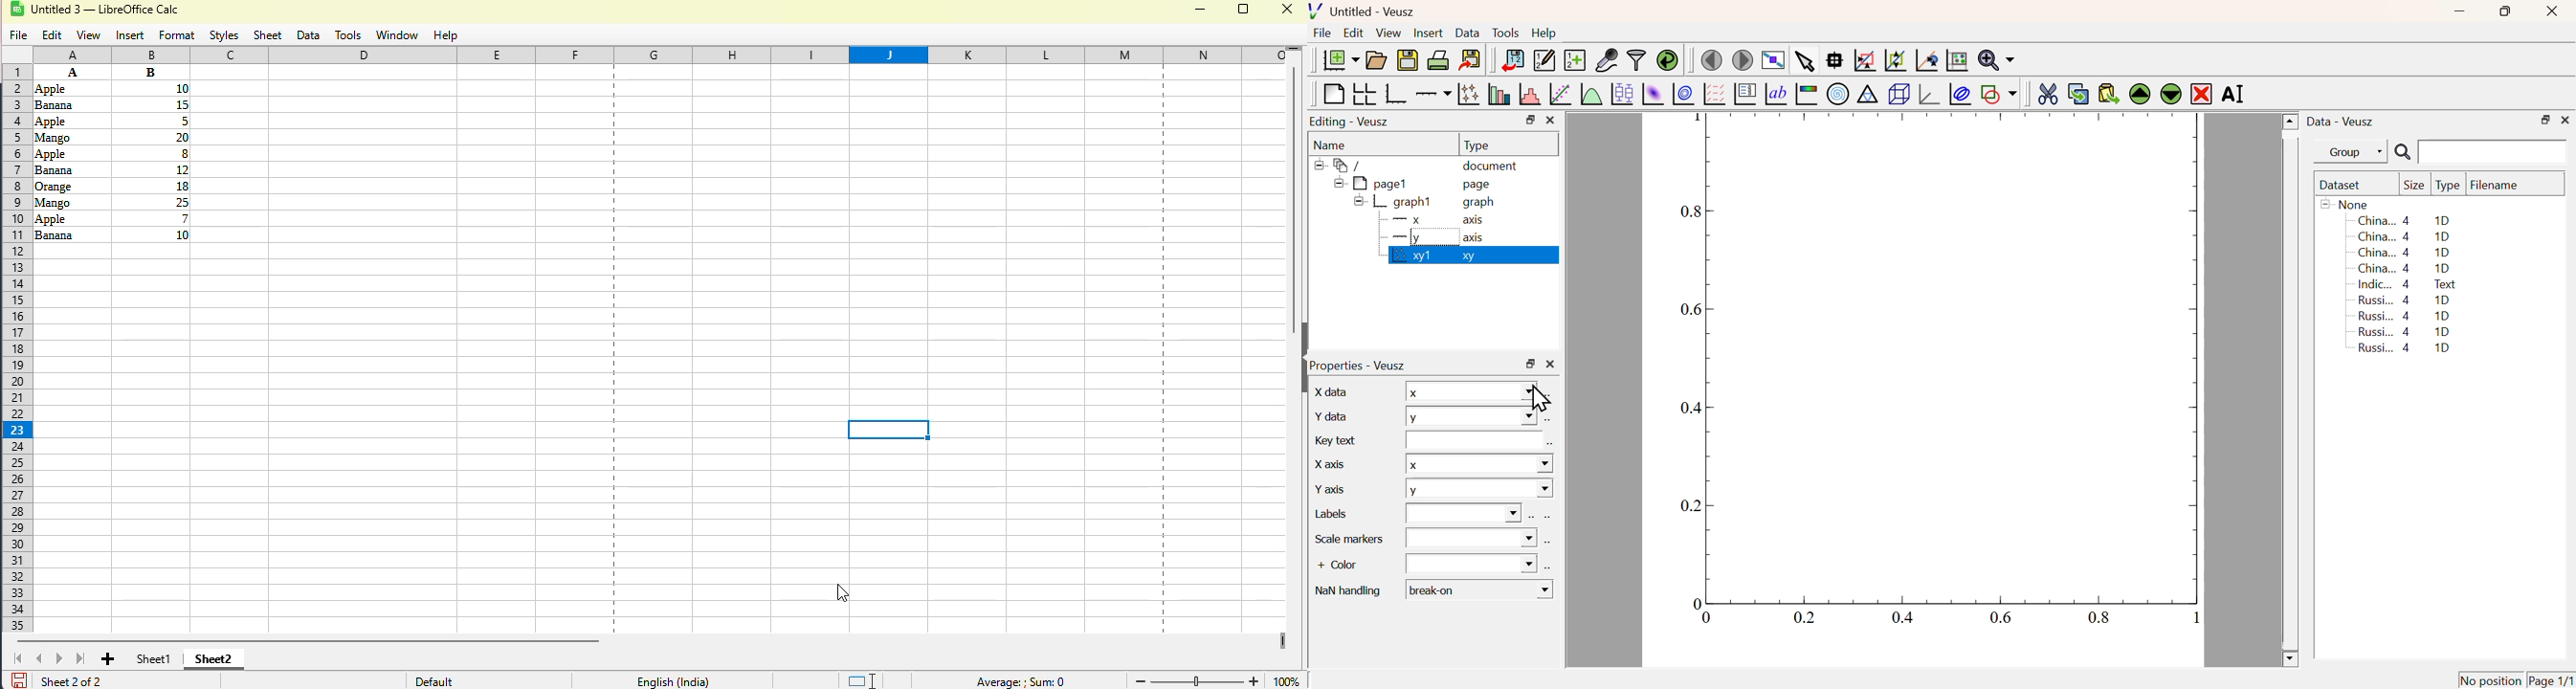 The image size is (2576, 700). Describe the element at coordinates (268, 35) in the screenshot. I see `sheet` at that location.